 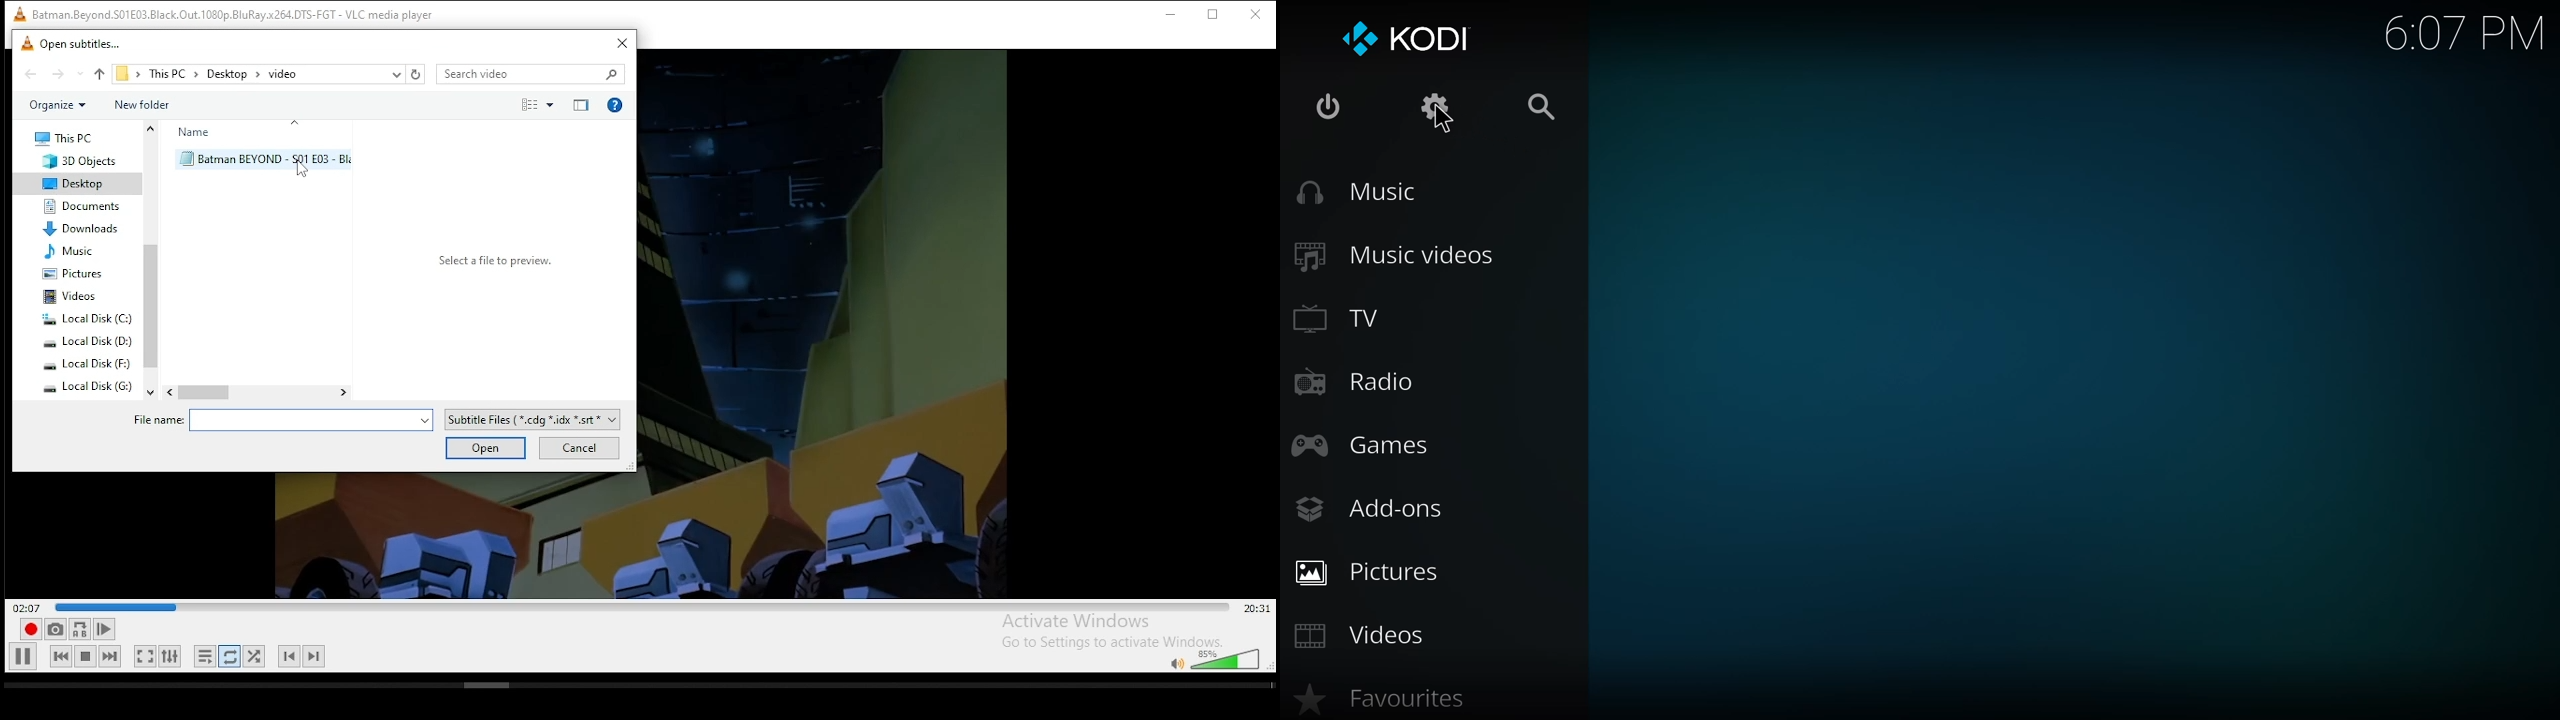 What do you see at coordinates (396, 73) in the screenshot?
I see `recent locations` at bounding box center [396, 73].